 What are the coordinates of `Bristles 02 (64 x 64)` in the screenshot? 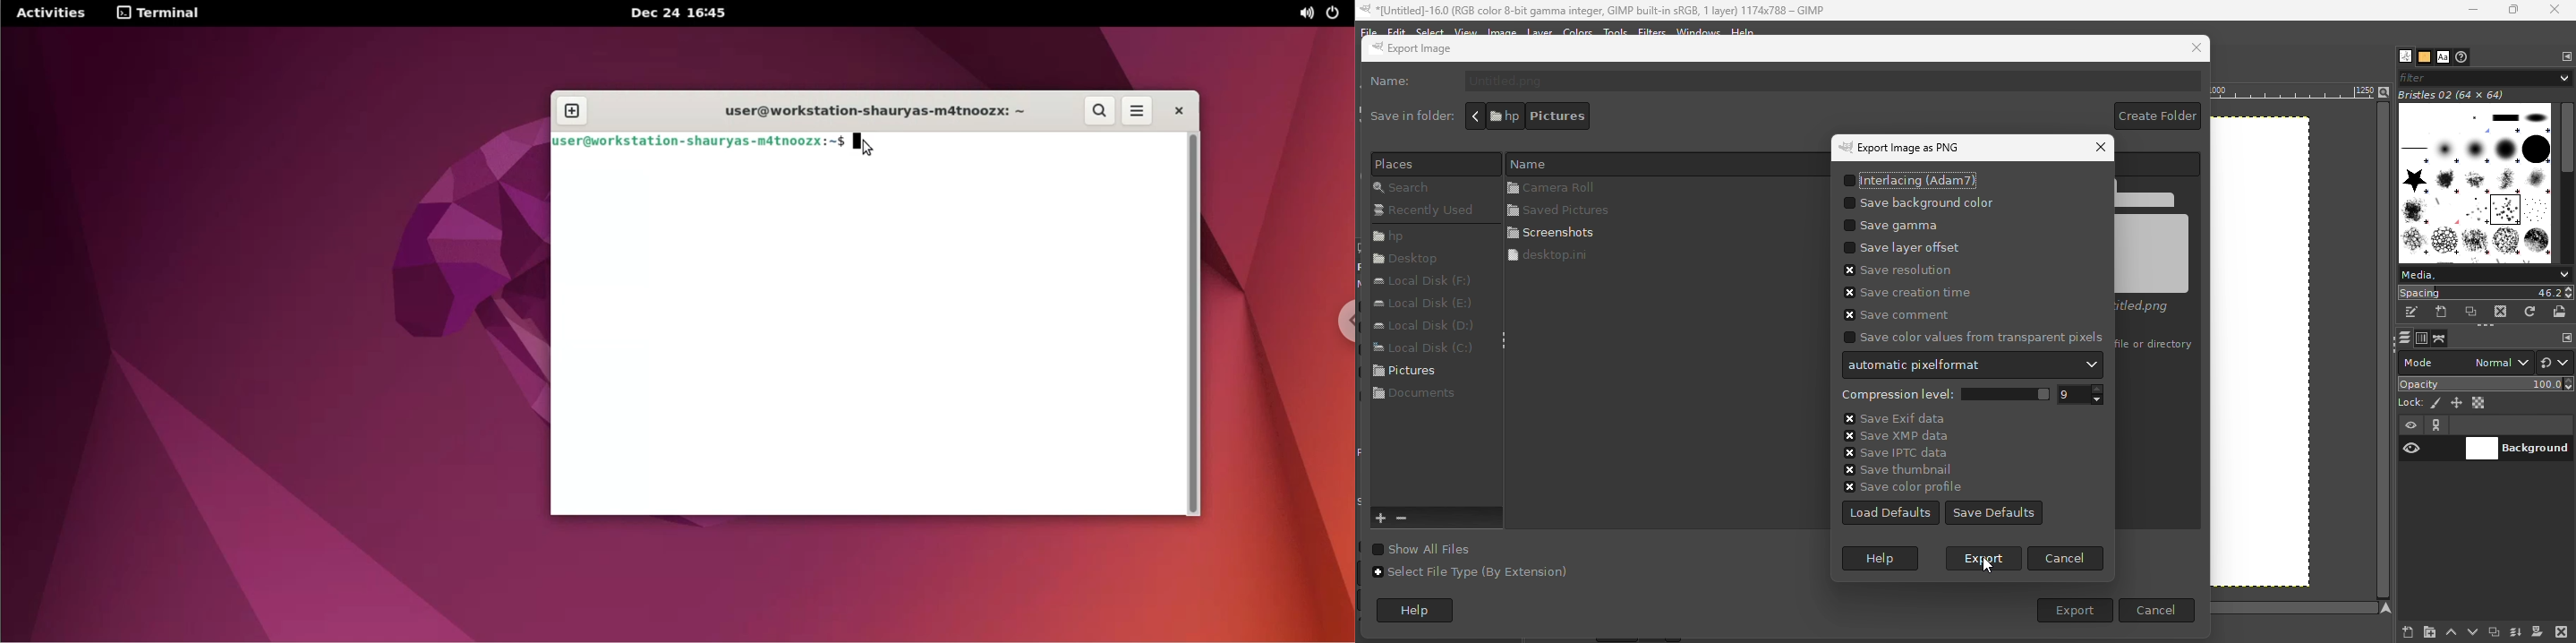 It's located at (2455, 95).